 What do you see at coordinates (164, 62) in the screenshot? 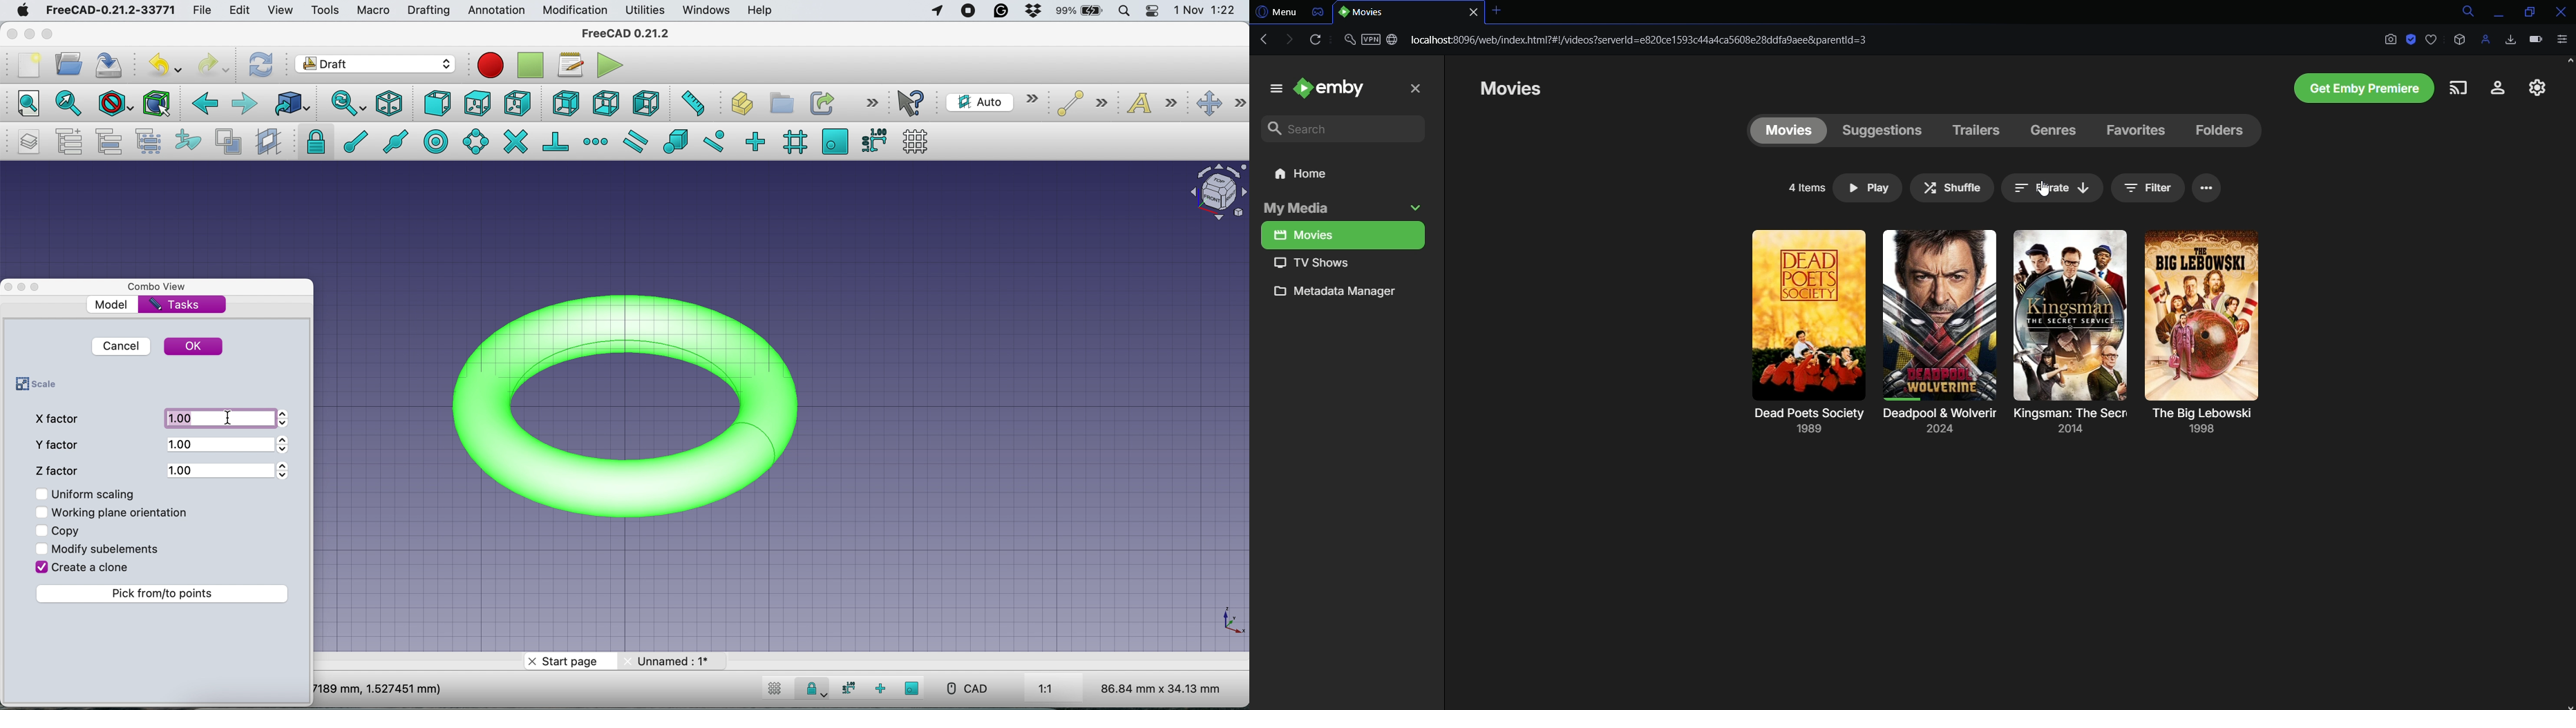
I see `undo` at bounding box center [164, 62].